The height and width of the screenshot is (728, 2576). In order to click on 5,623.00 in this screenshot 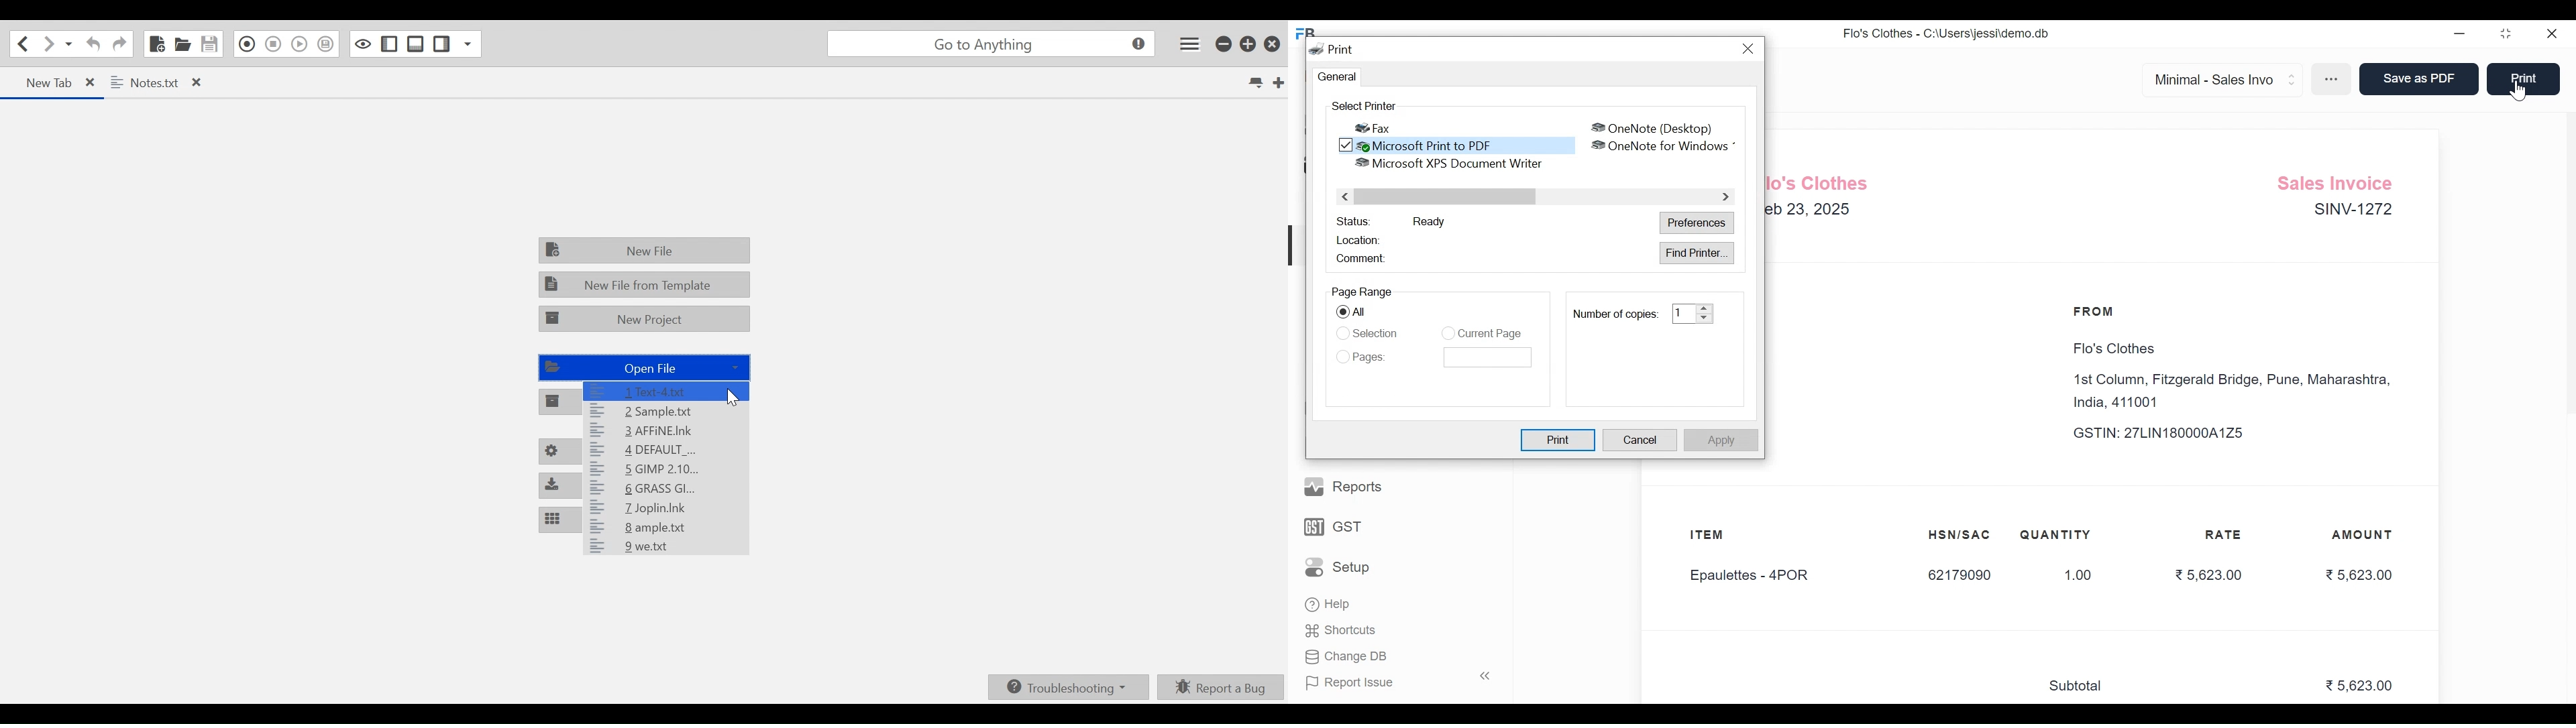, I will do `click(2207, 574)`.